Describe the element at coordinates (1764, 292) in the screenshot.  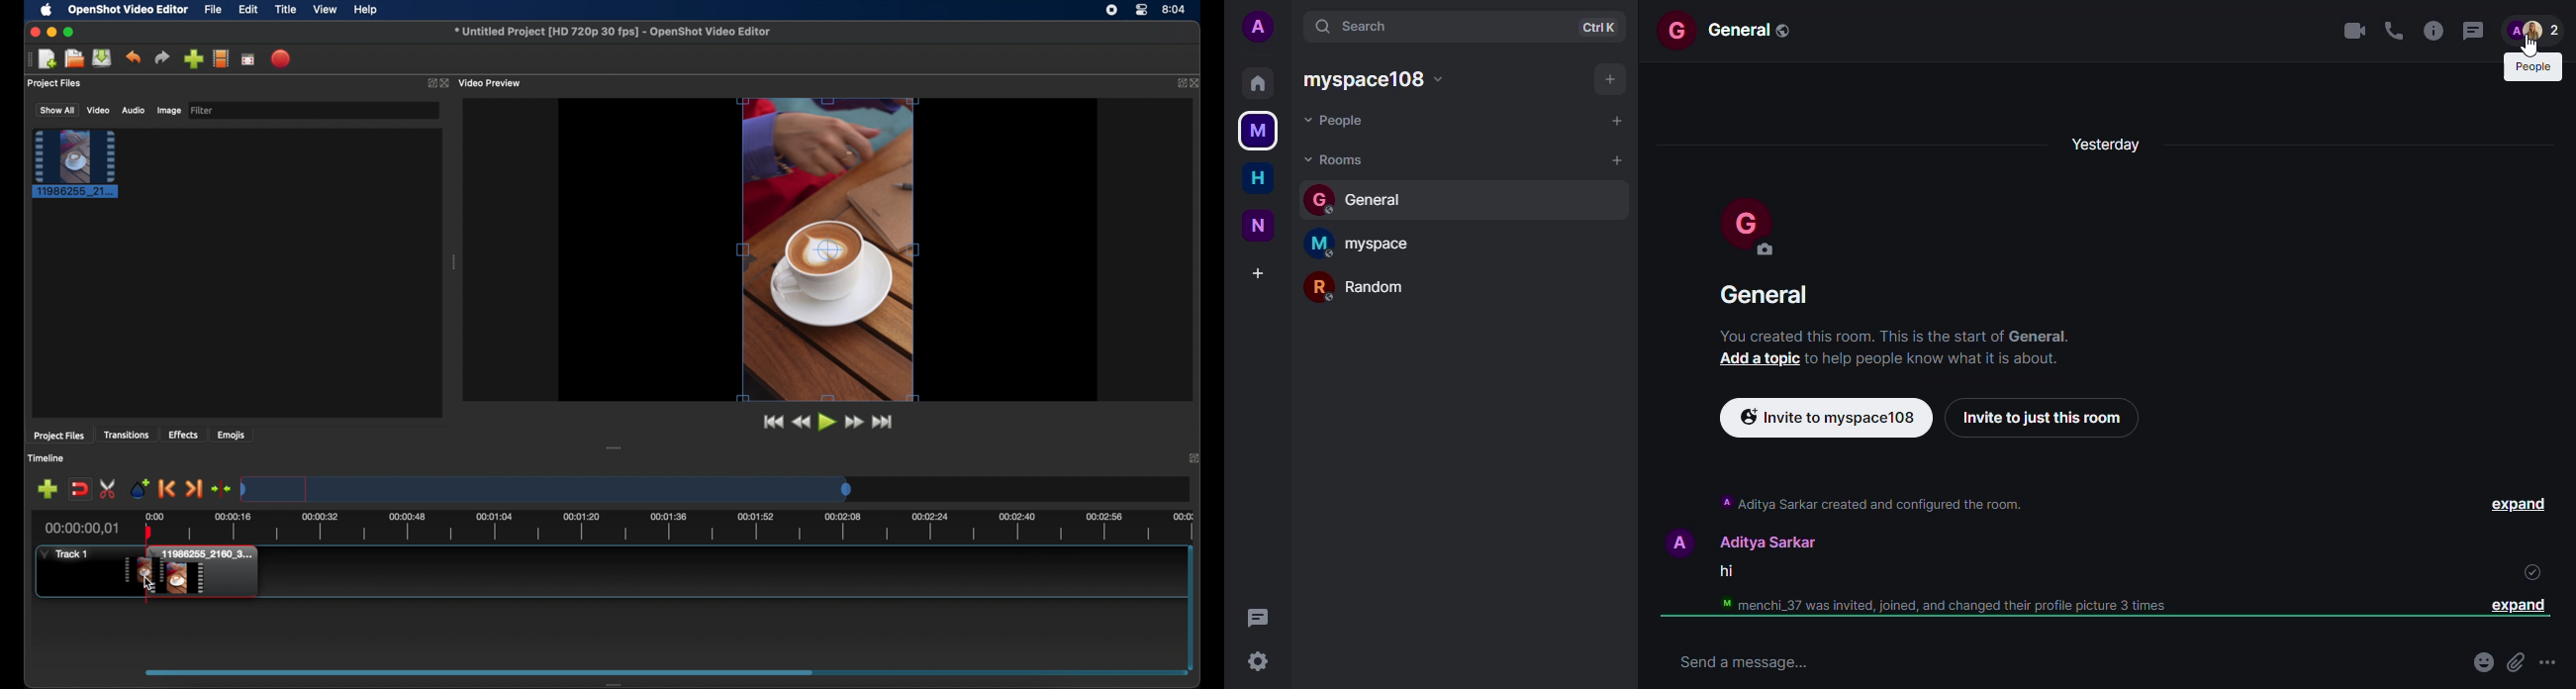
I see `general` at that location.